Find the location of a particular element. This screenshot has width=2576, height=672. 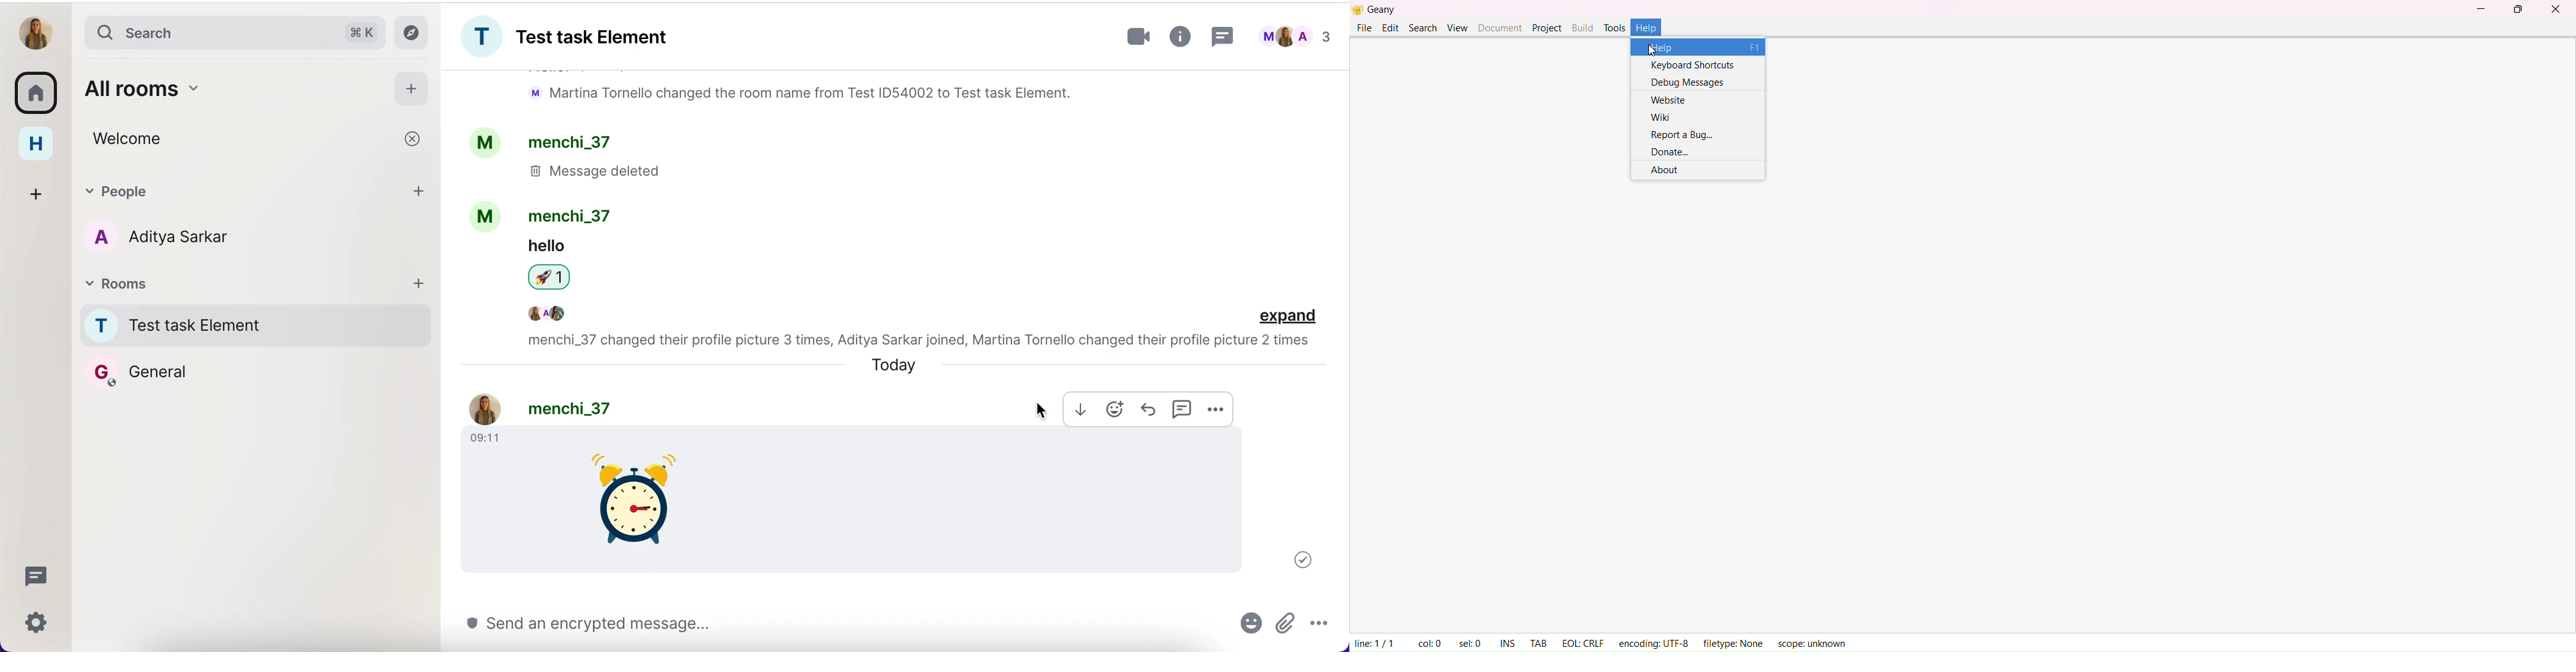

people is located at coordinates (235, 191).